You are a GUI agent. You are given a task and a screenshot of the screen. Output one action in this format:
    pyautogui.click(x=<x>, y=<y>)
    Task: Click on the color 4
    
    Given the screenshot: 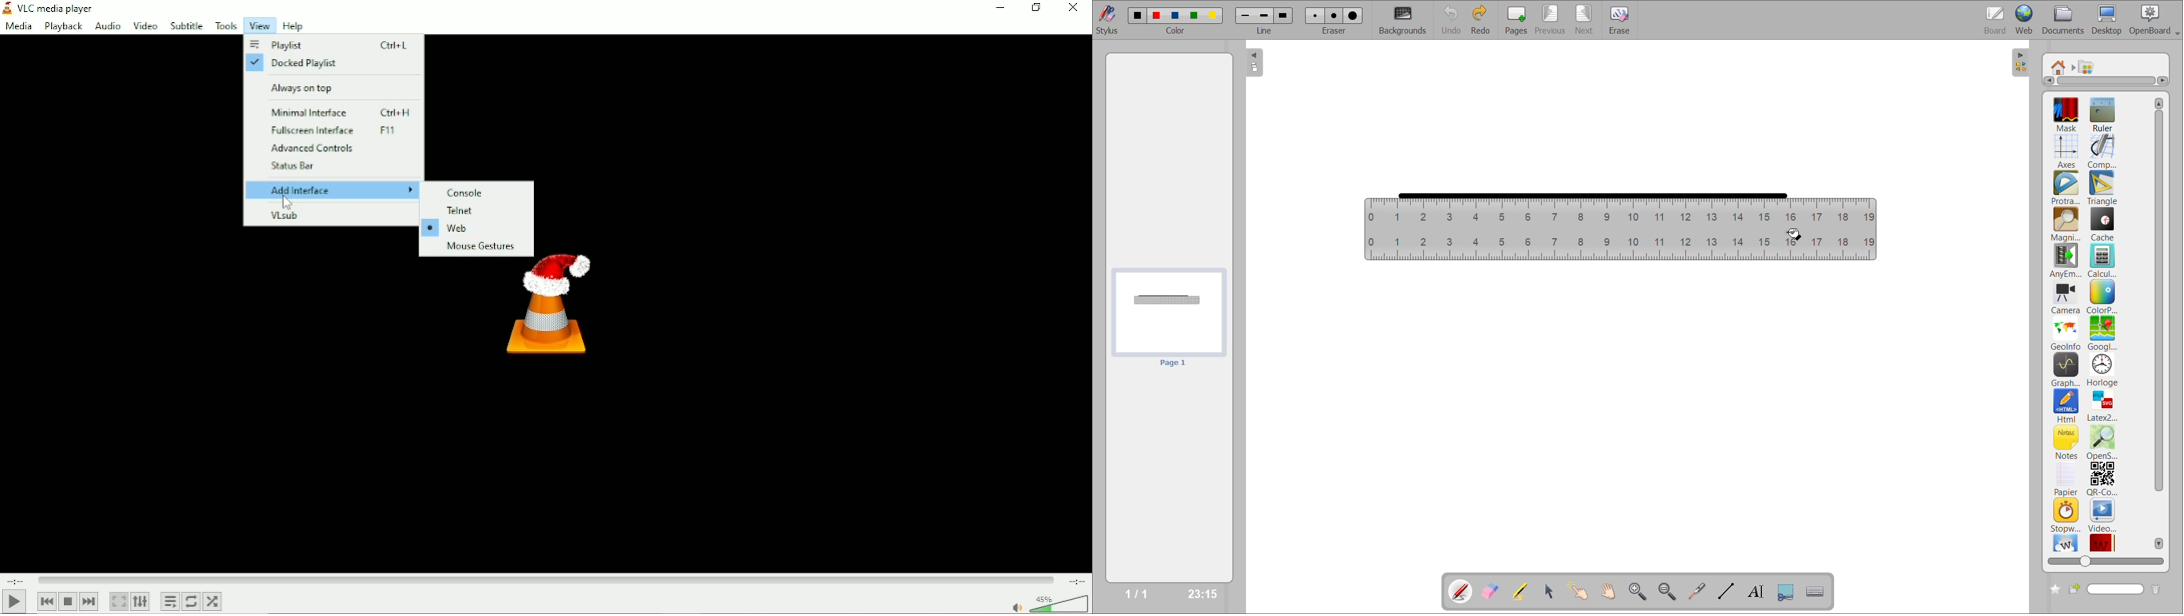 What is the action you would take?
    pyautogui.click(x=1193, y=16)
    